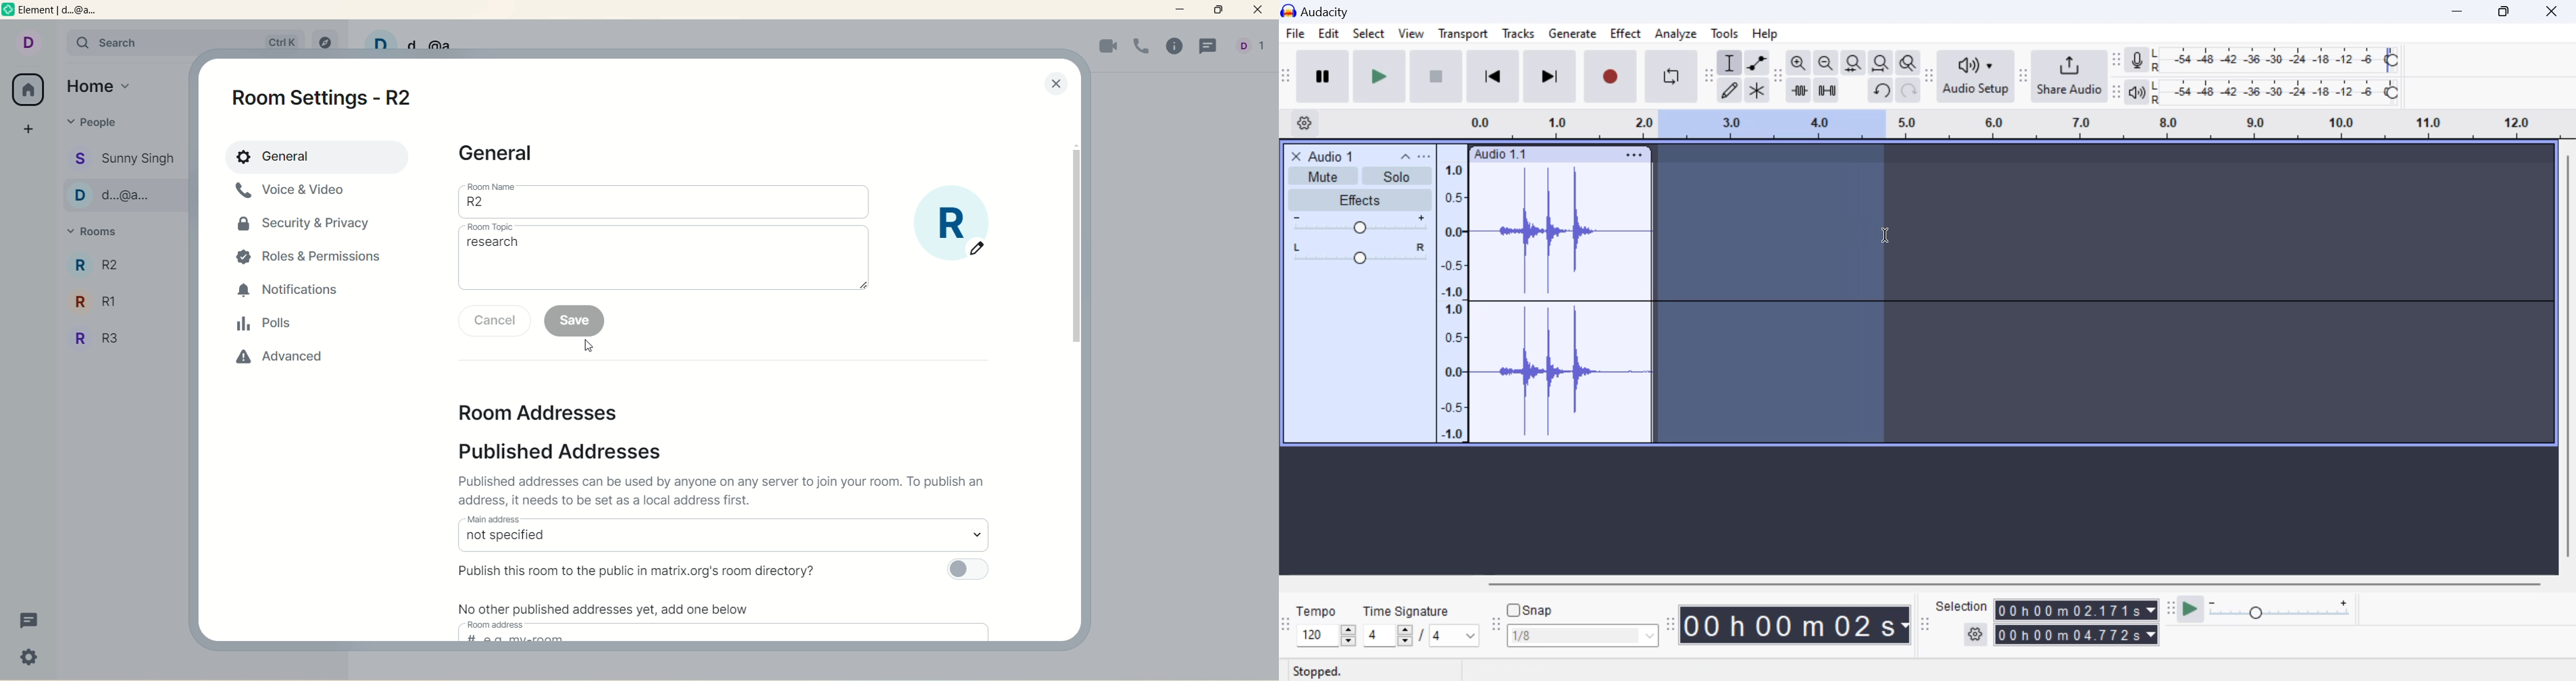 The height and width of the screenshot is (700, 2576). What do you see at coordinates (93, 122) in the screenshot?
I see `people` at bounding box center [93, 122].